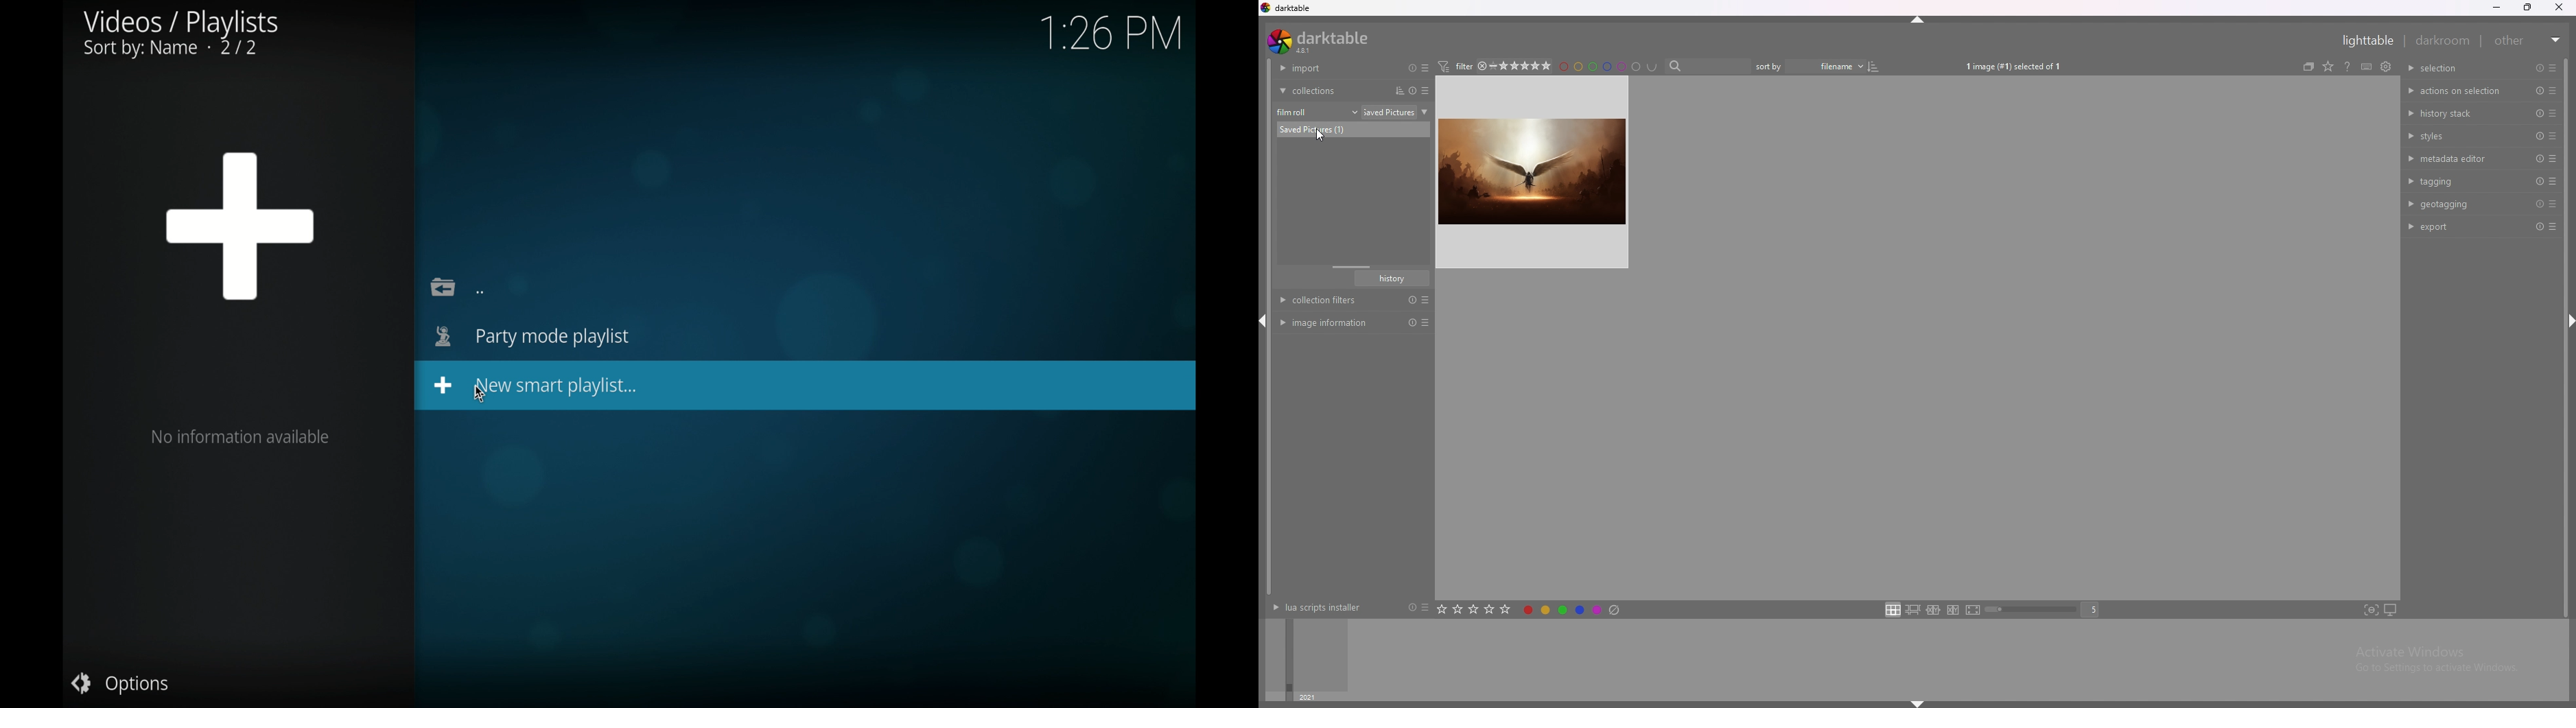 The image size is (2576, 728). Describe the element at coordinates (2459, 226) in the screenshot. I see `export` at that location.